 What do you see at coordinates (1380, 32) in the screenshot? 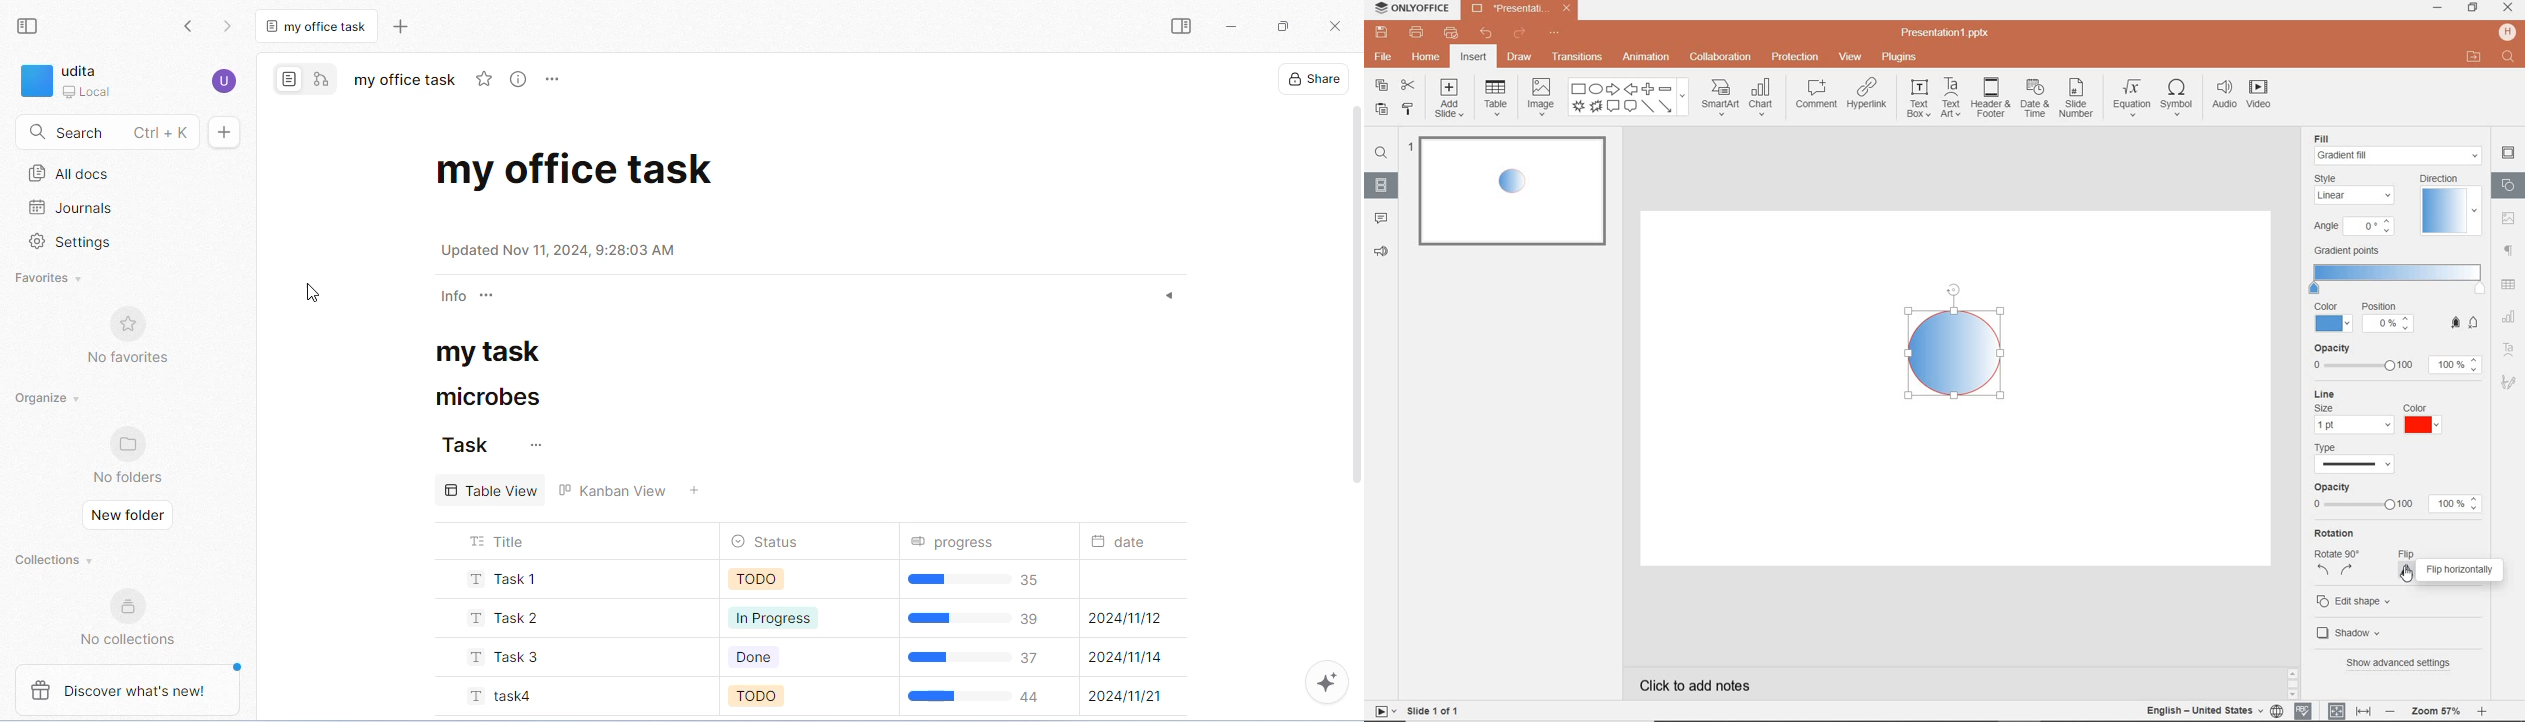
I see `save` at bounding box center [1380, 32].